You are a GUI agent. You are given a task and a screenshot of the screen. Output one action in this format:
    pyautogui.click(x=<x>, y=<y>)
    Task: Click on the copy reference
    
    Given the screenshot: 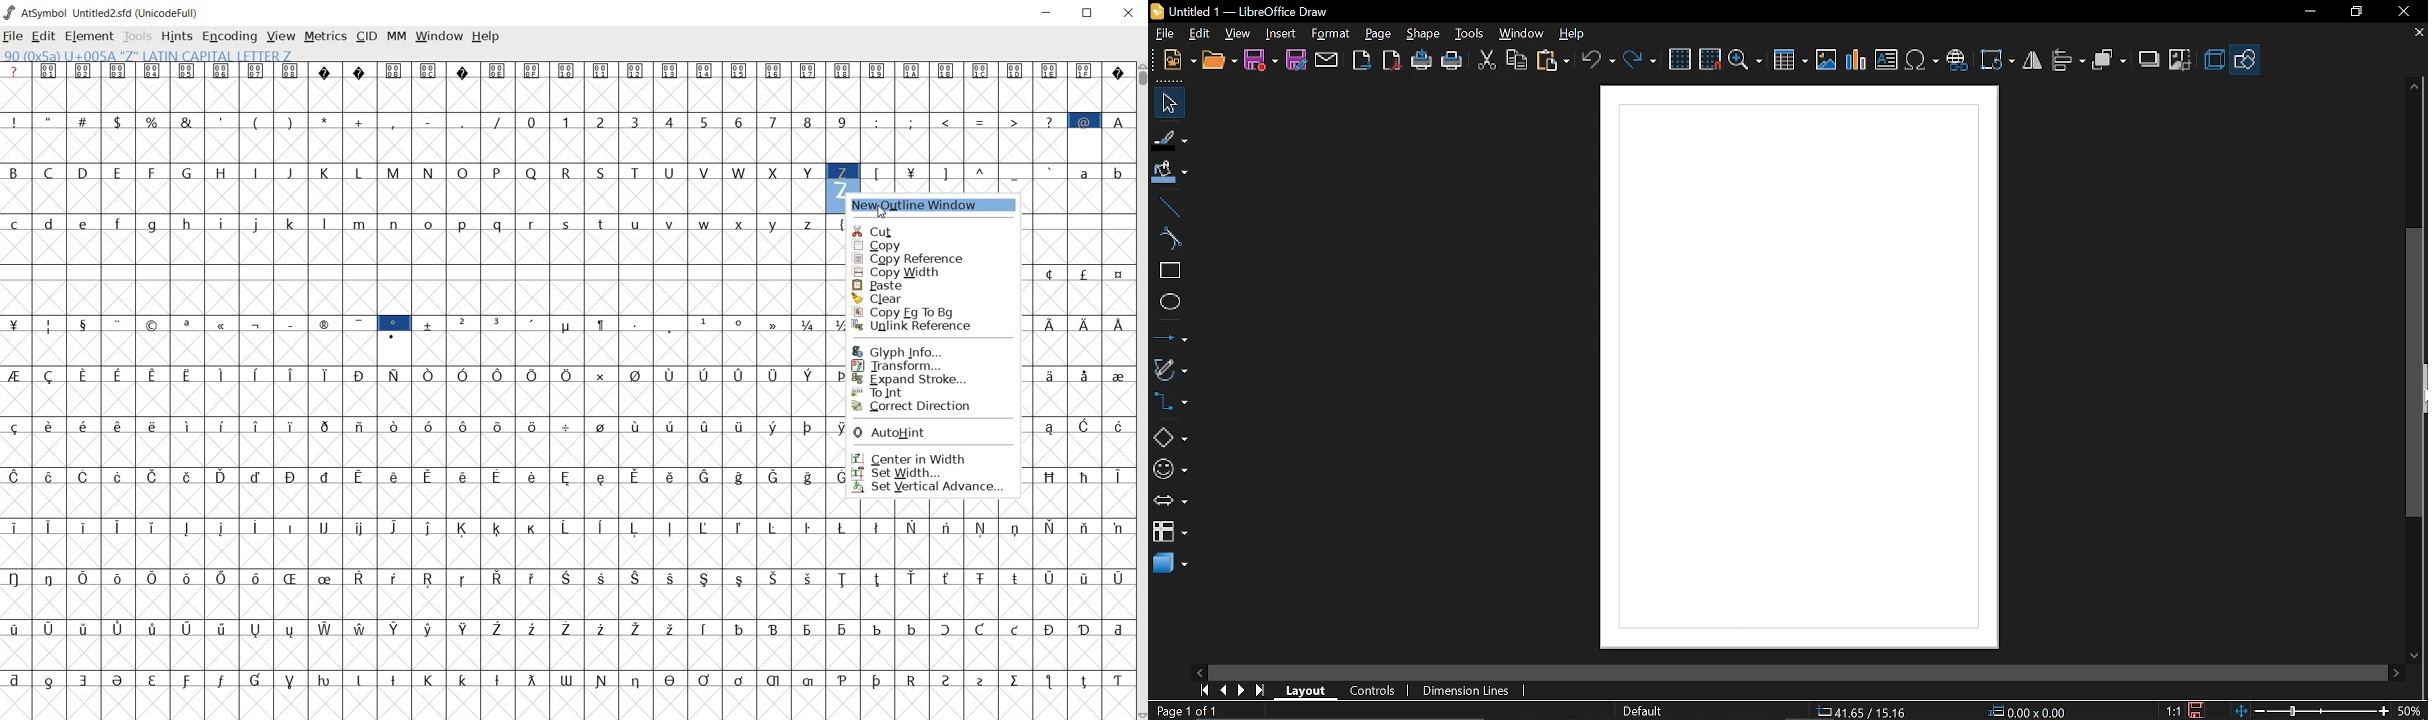 What is the action you would take?
    pyautogui.click(x=912, y=260)
    